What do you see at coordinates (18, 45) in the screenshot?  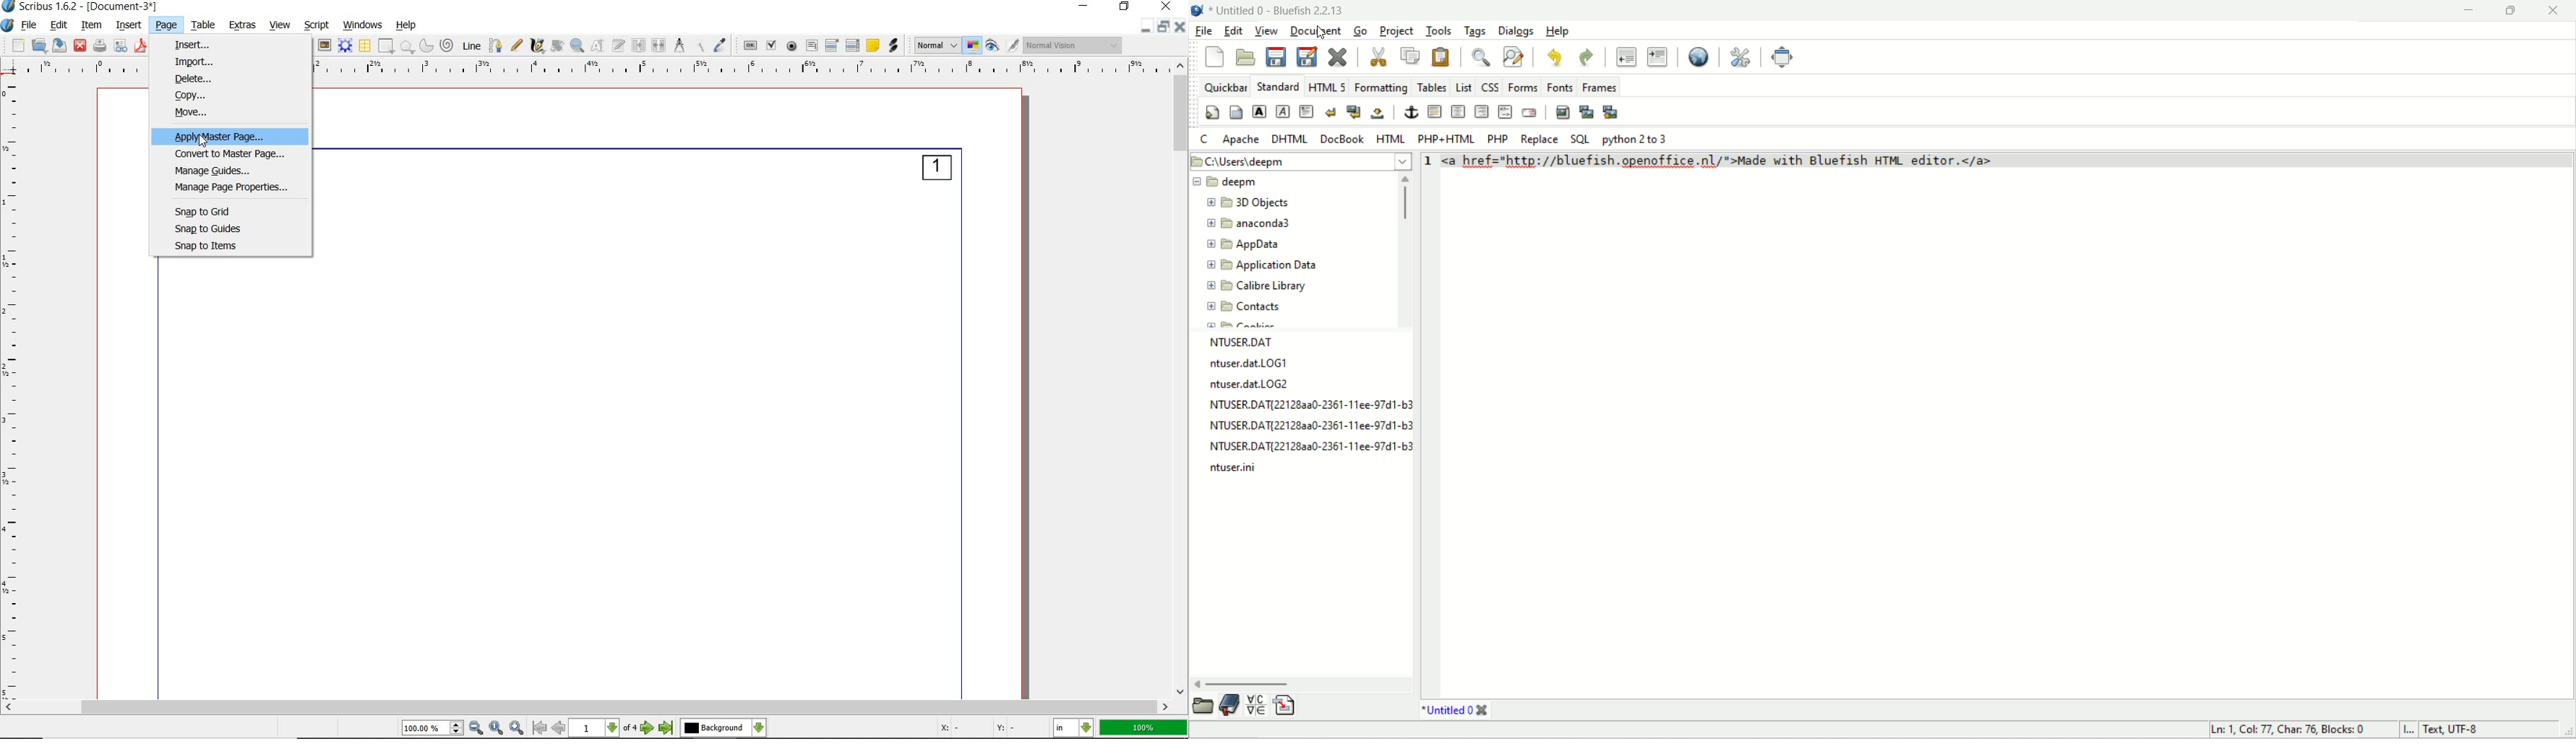 I see `new` at bounding box center [18, 45].